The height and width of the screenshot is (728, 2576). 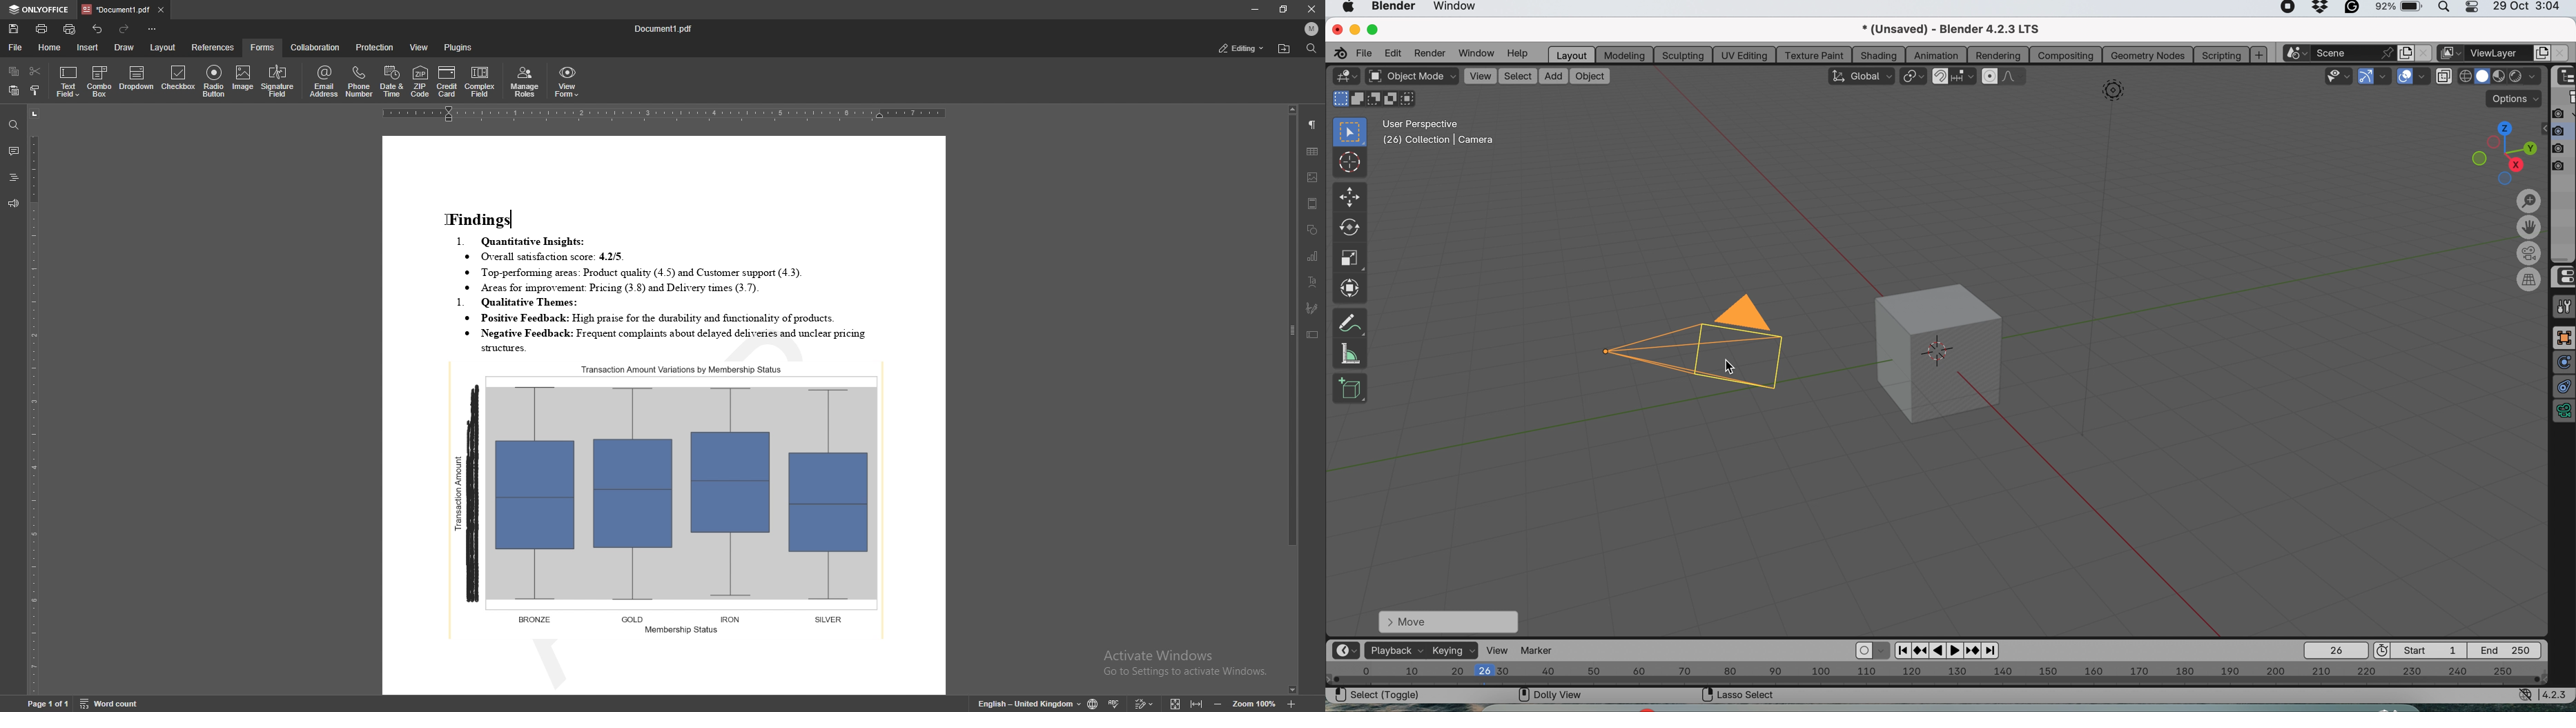 I want to click on date and time, so click(x=391, y=82).